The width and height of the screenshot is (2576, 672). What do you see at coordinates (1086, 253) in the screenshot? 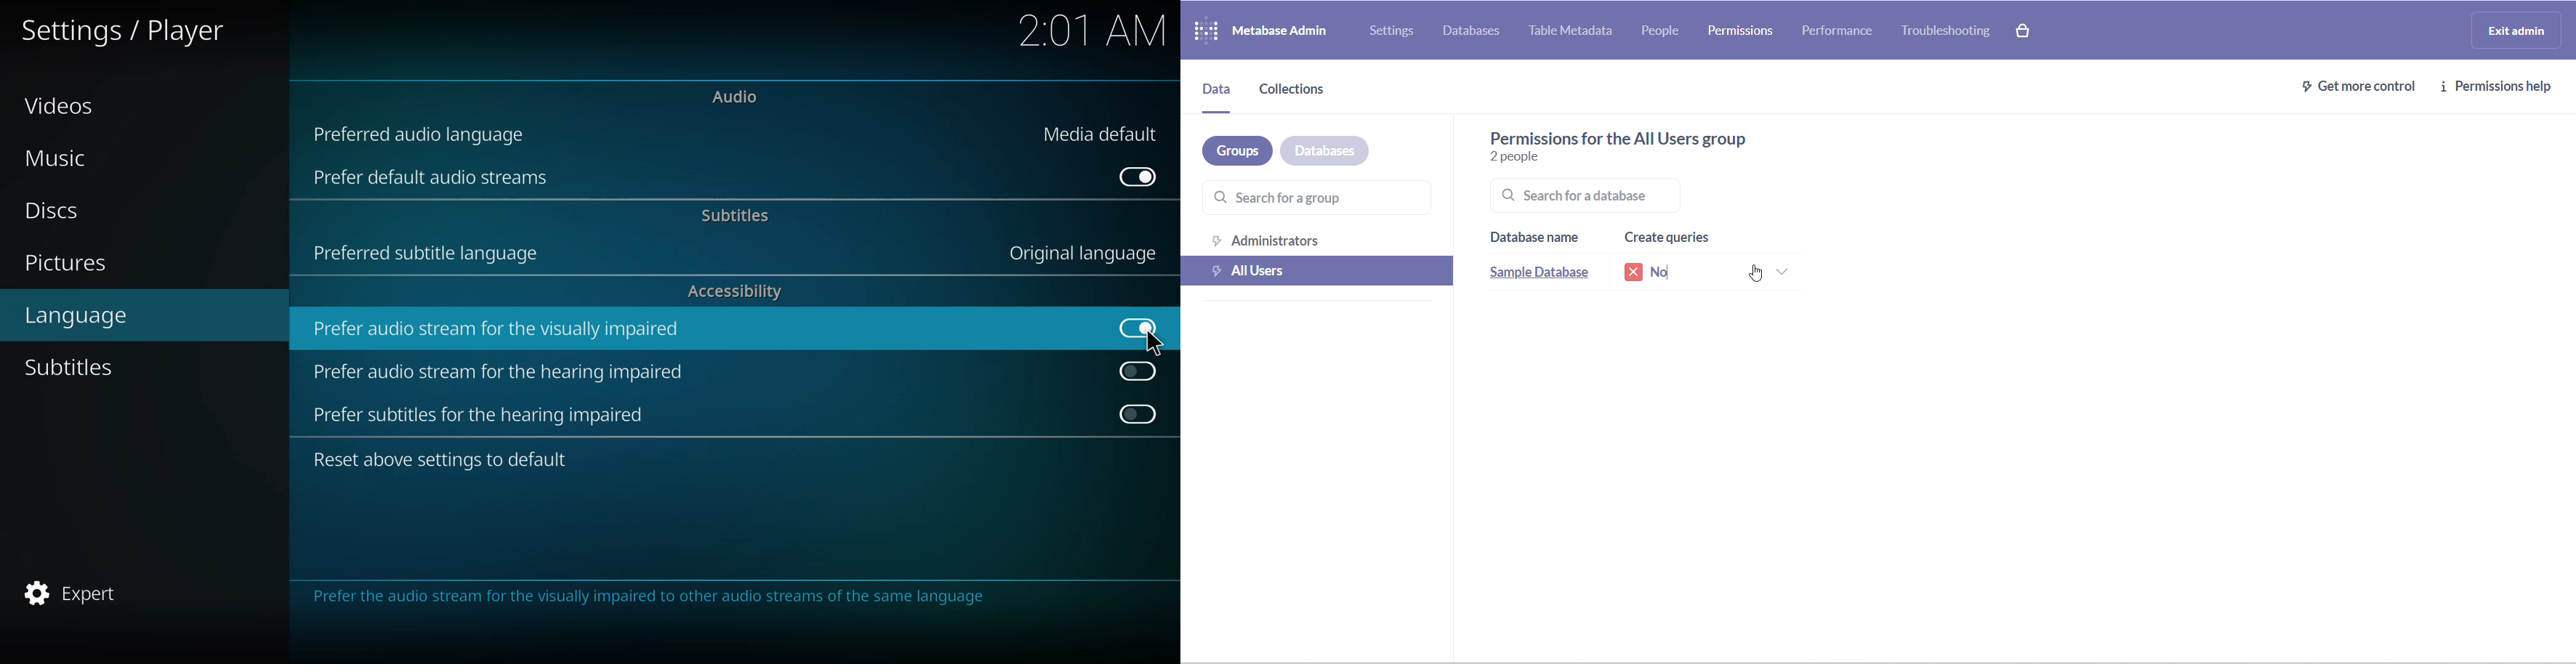
I see `language` at bounding box center [1086, 253].